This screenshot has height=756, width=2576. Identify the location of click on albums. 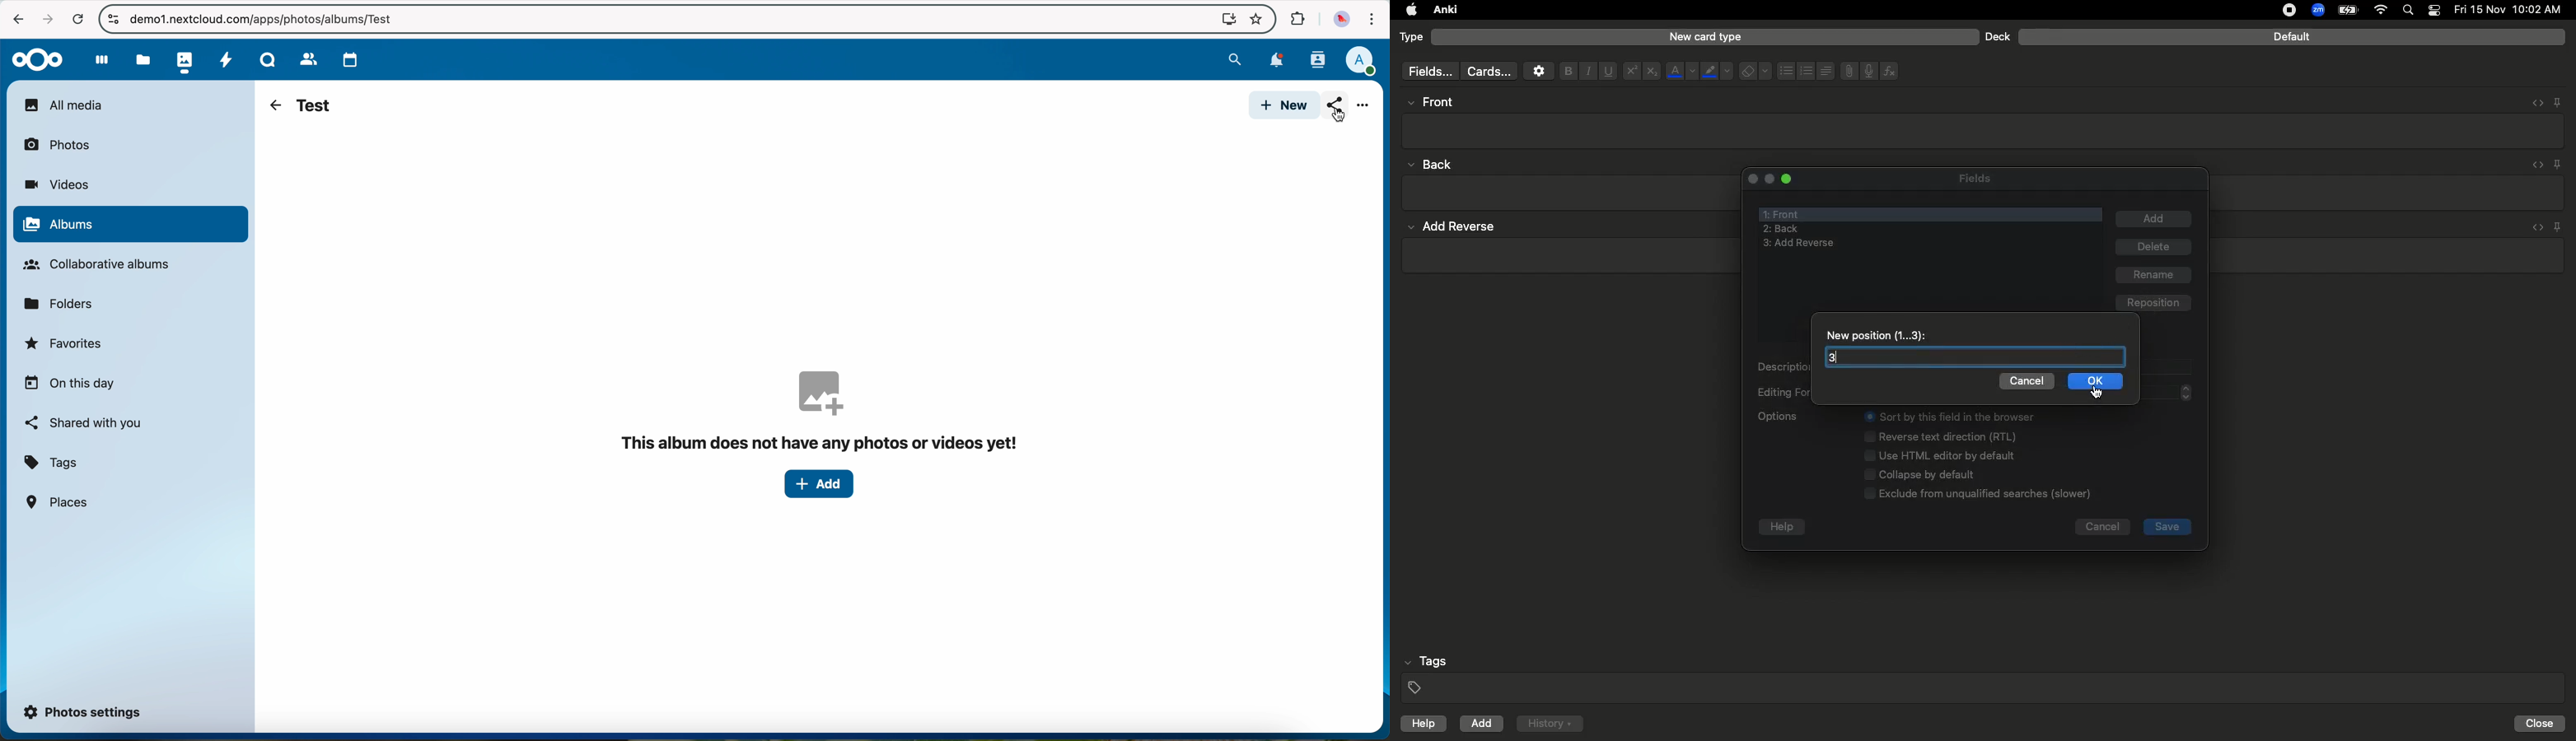
(130, 225).